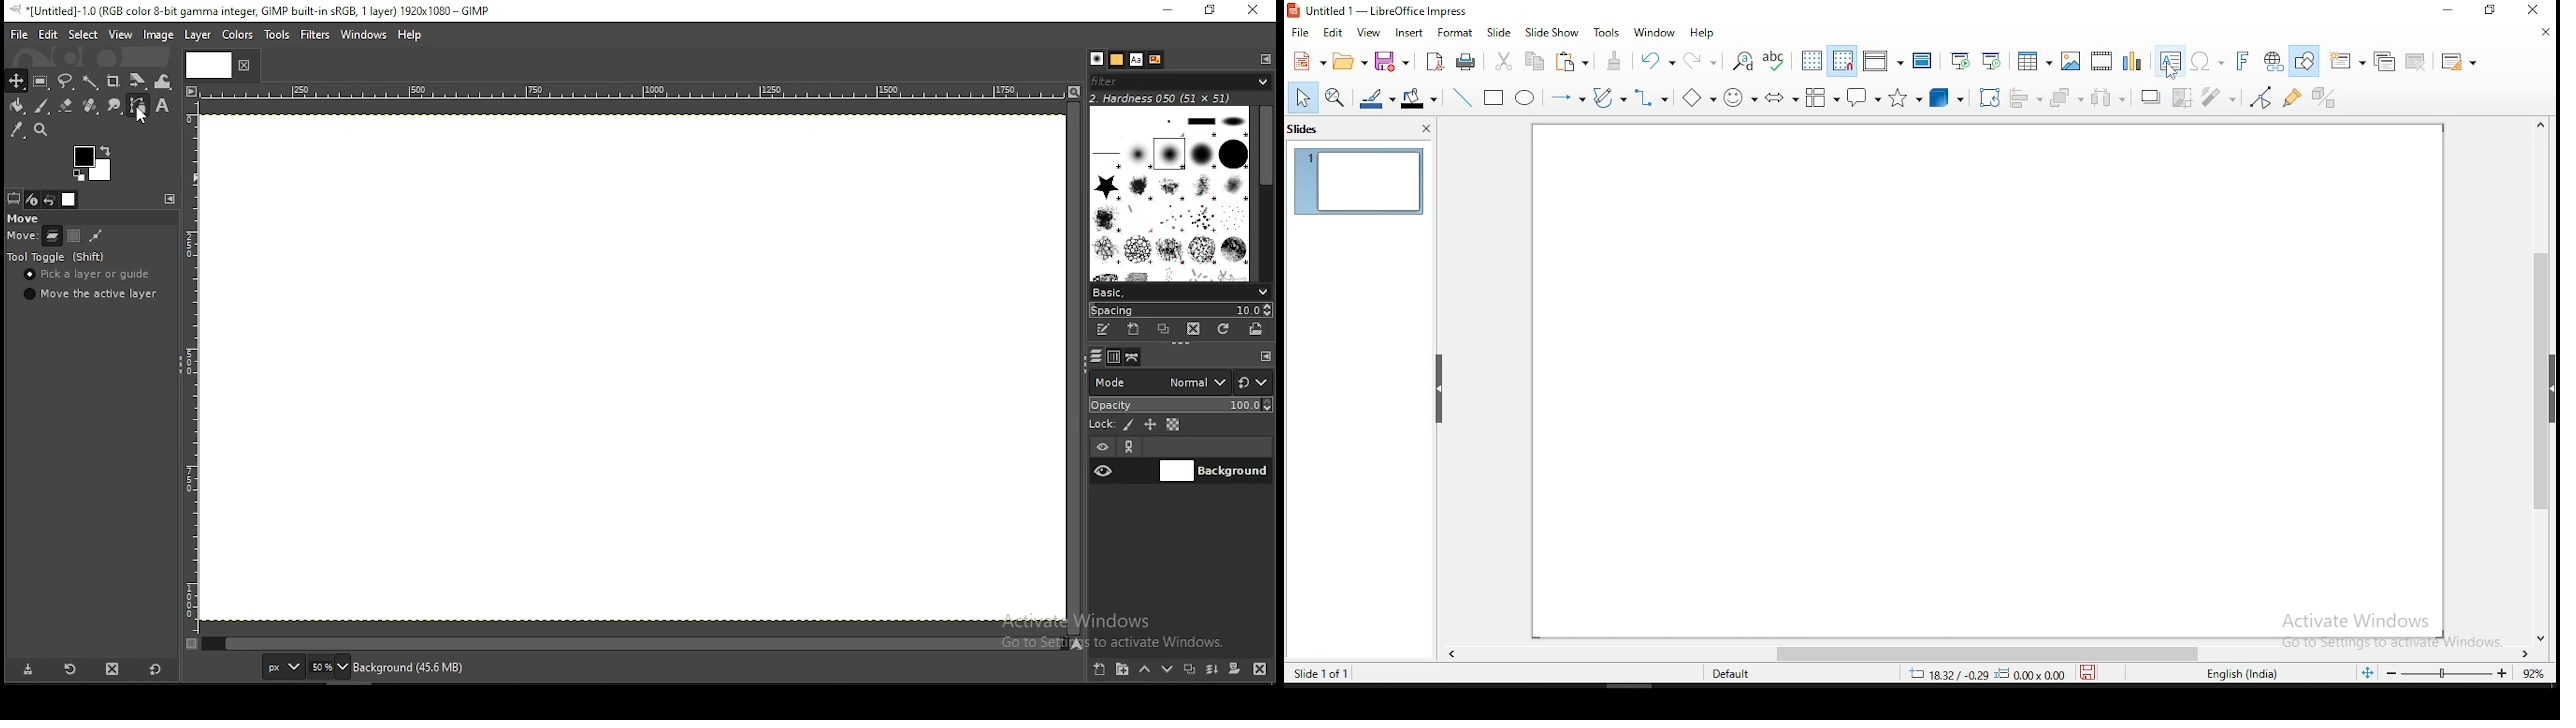  Describe the element at coordinates (1699, 58) in the screenshot. I see `redo` at that location.